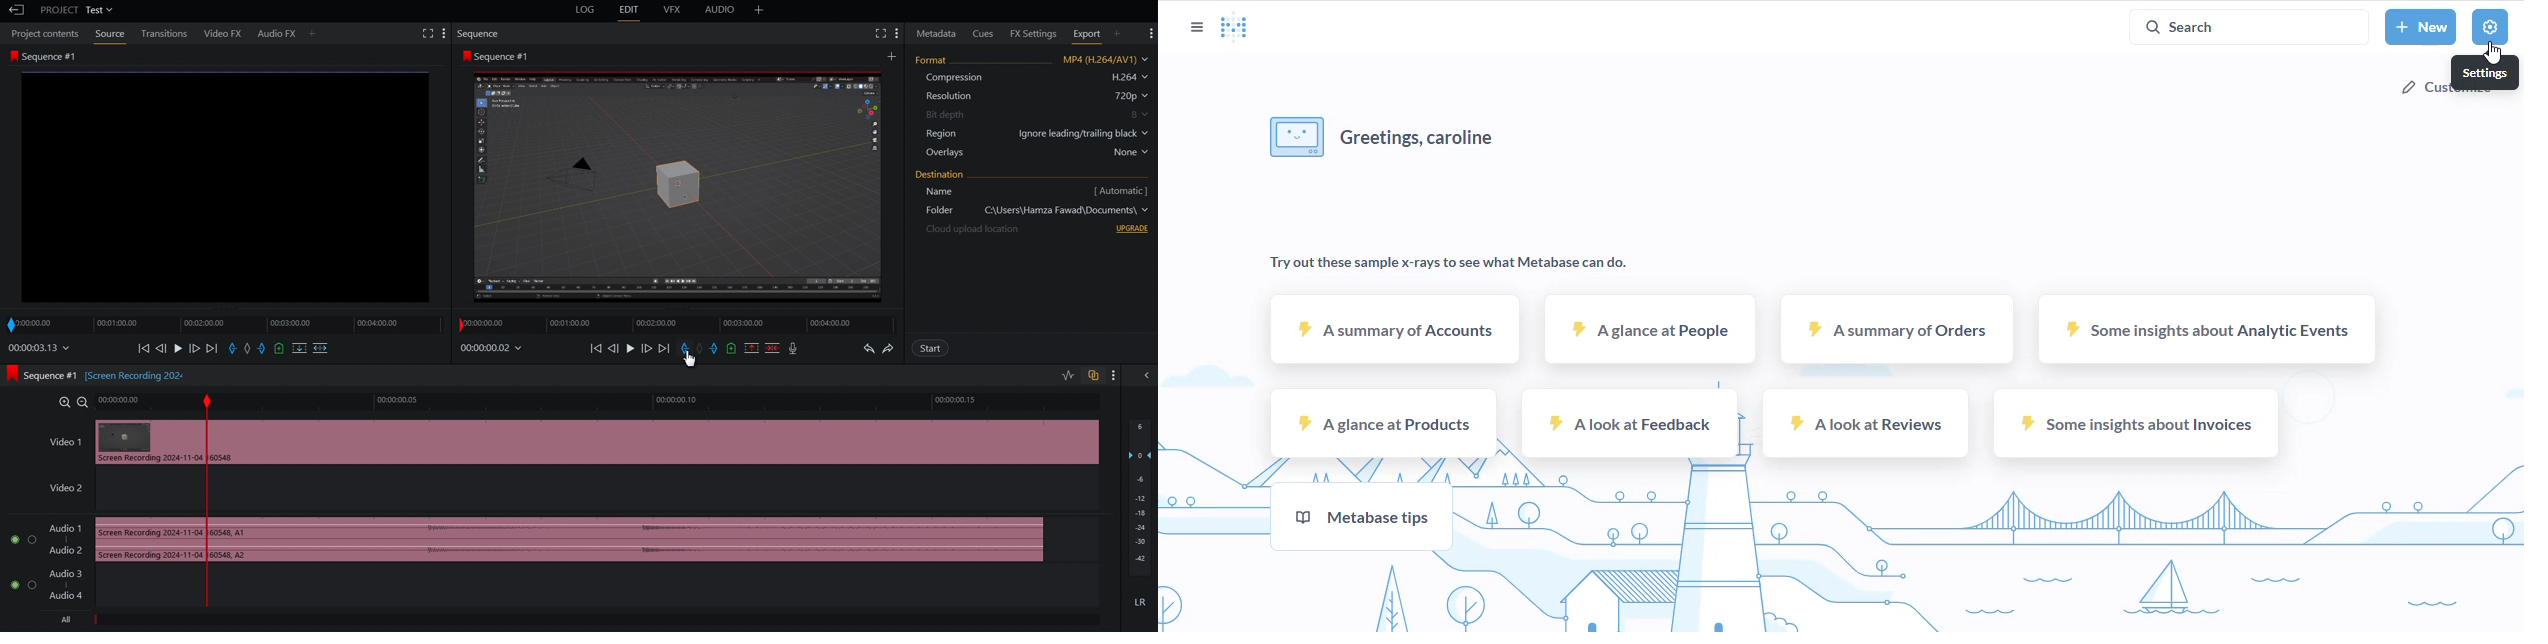 Image resolution: width=2548 pixels, height=644 pixels. What do you see at coordinates (676, 11) in the screenshot?
I see `VFX` at bounding box center [676, 11].